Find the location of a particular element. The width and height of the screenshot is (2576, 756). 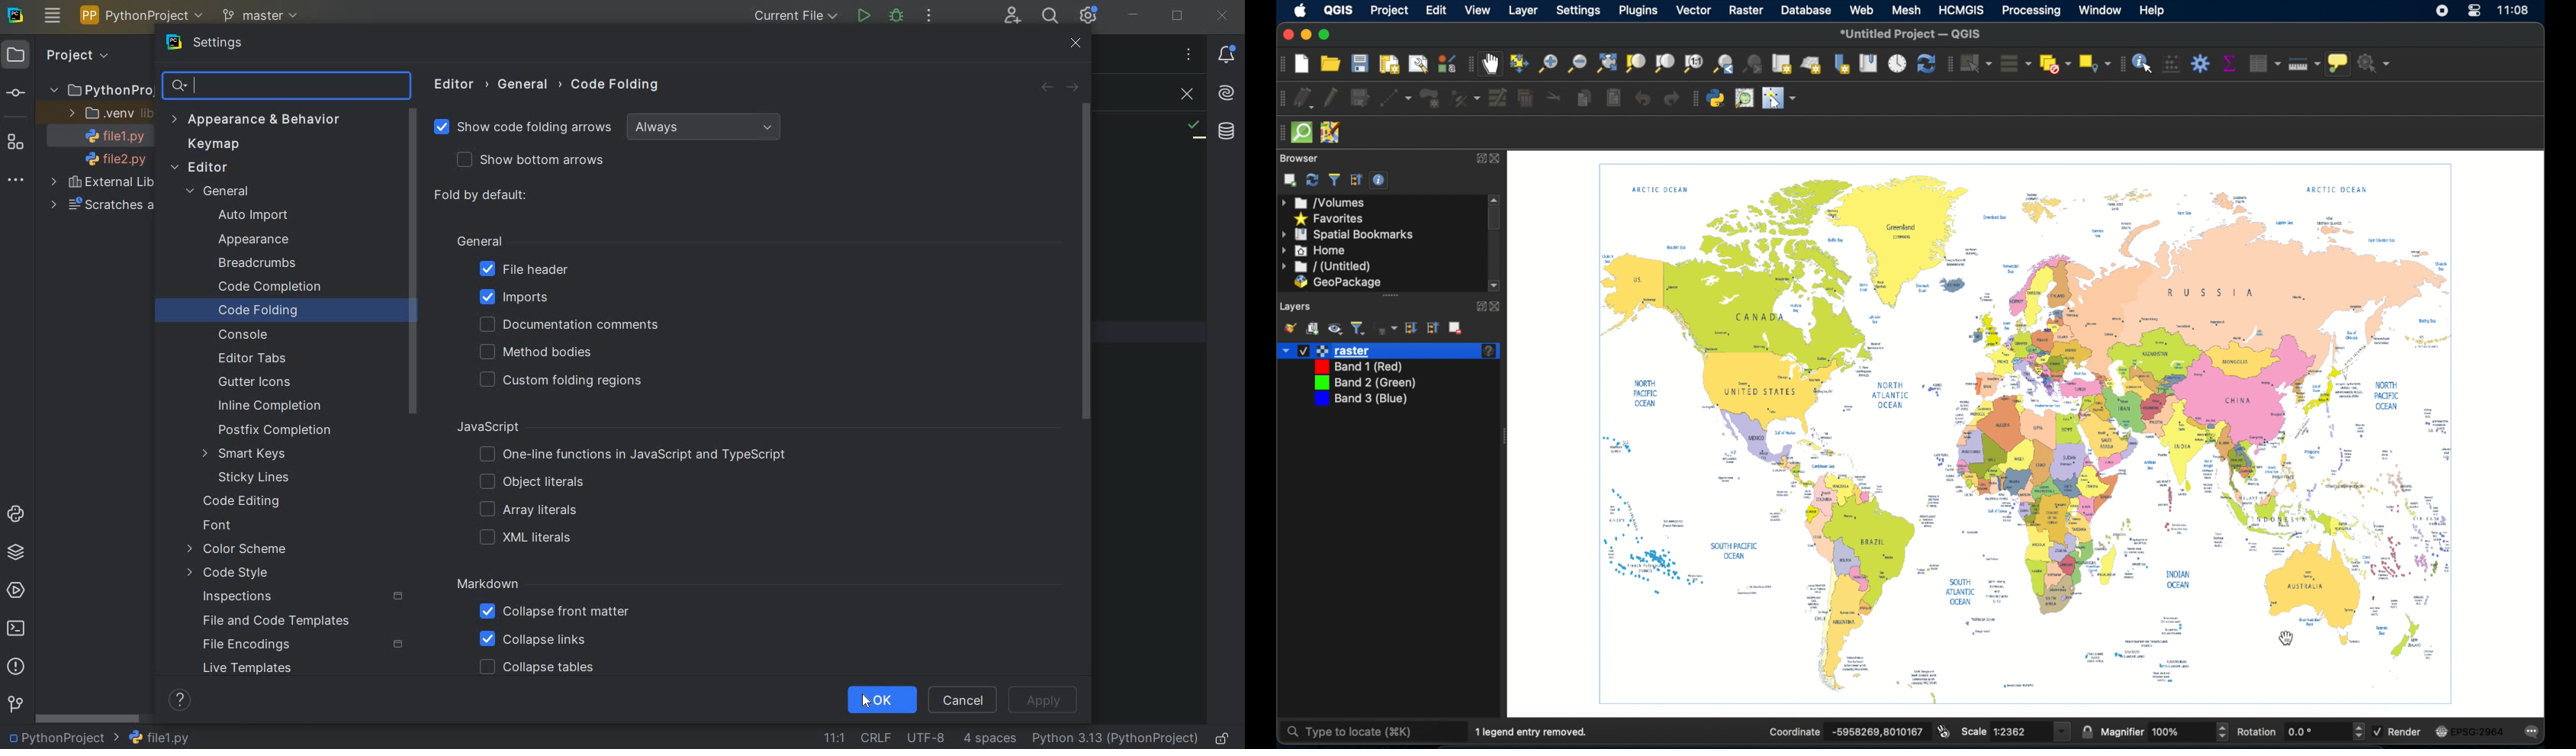

SEARCH EVERYWHERE is located at coordinates (1050, 16).